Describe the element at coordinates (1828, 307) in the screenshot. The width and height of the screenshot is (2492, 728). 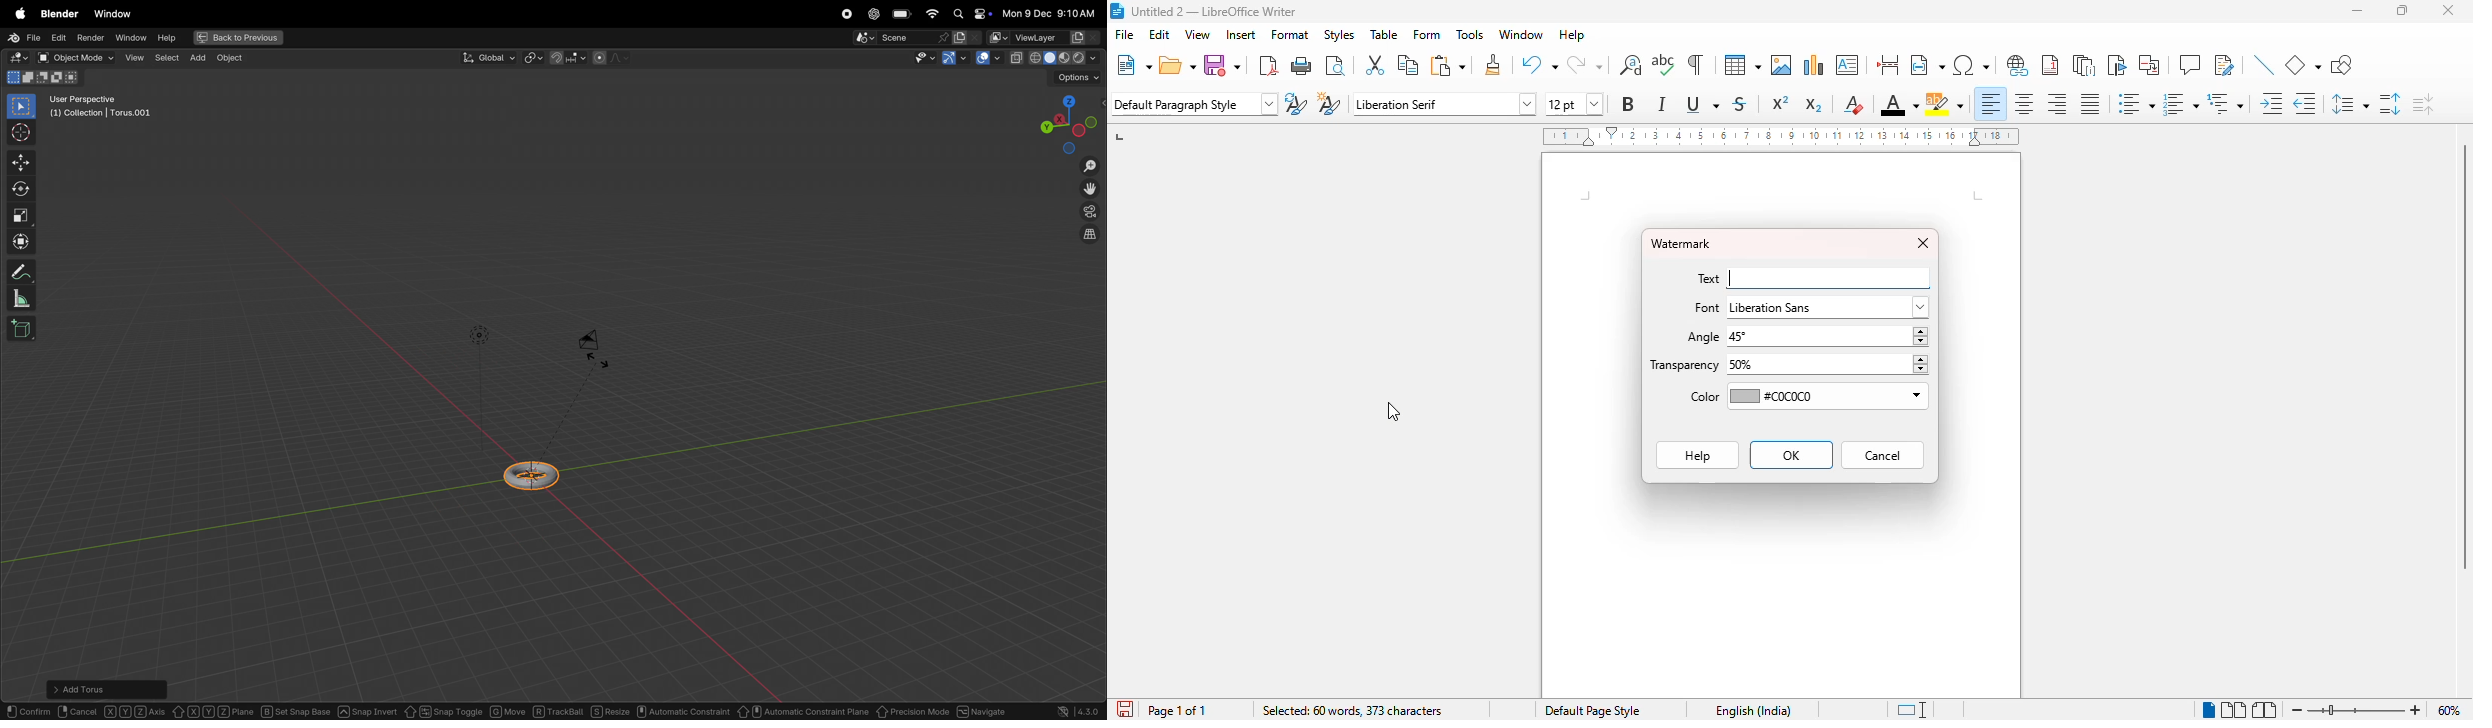
I see ` liberation sans` at that location.